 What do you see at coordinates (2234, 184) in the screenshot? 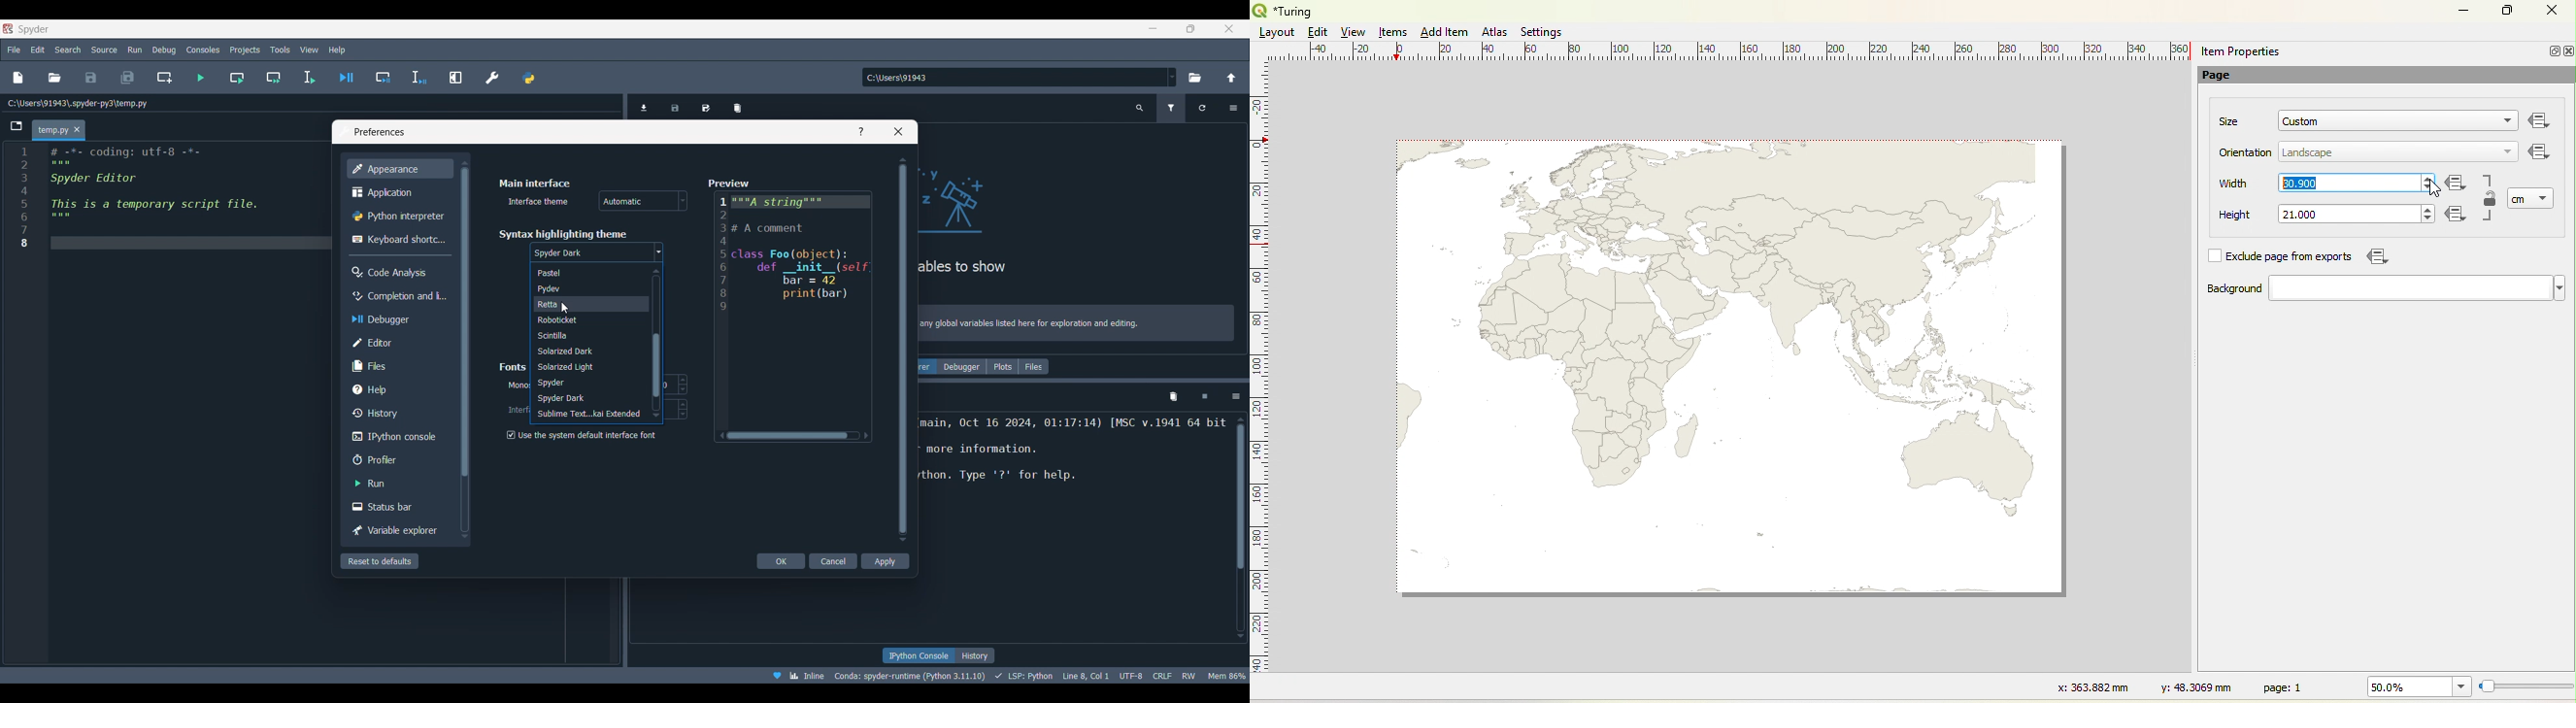
I see `Width` at bounding box center [2234, 184].